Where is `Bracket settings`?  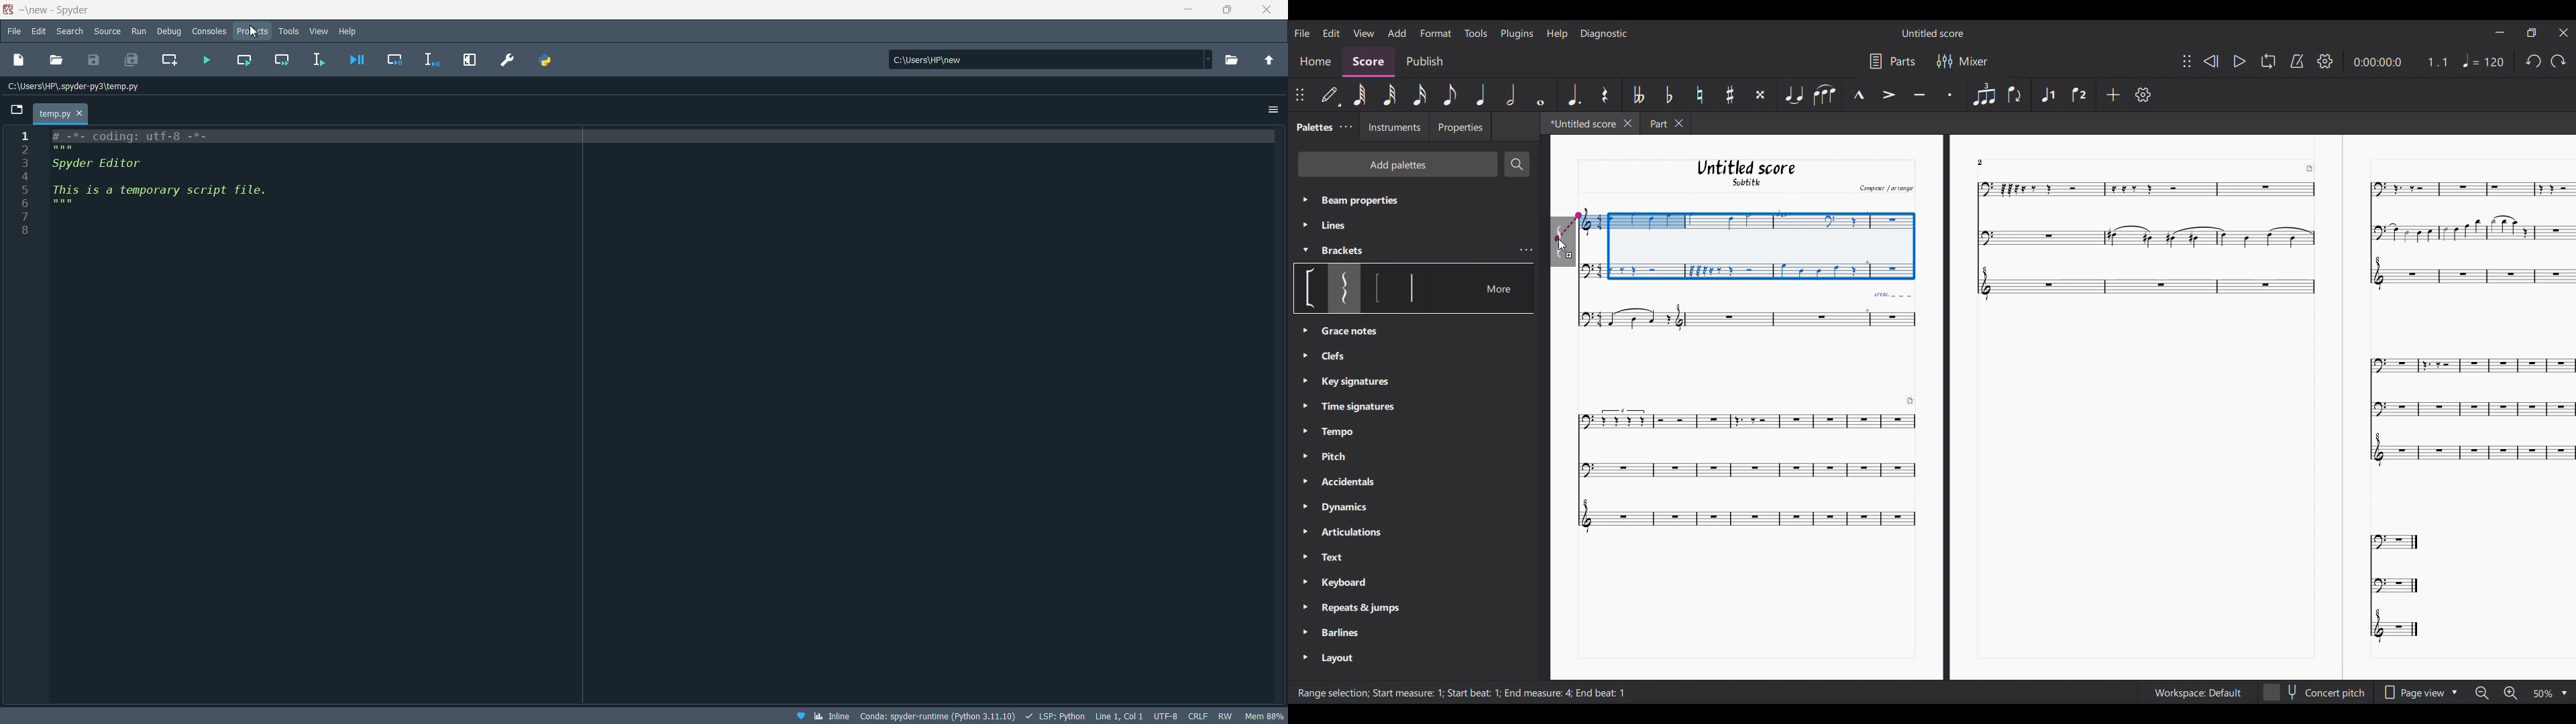 Bracket settings is located at coordinates (1527, 250).